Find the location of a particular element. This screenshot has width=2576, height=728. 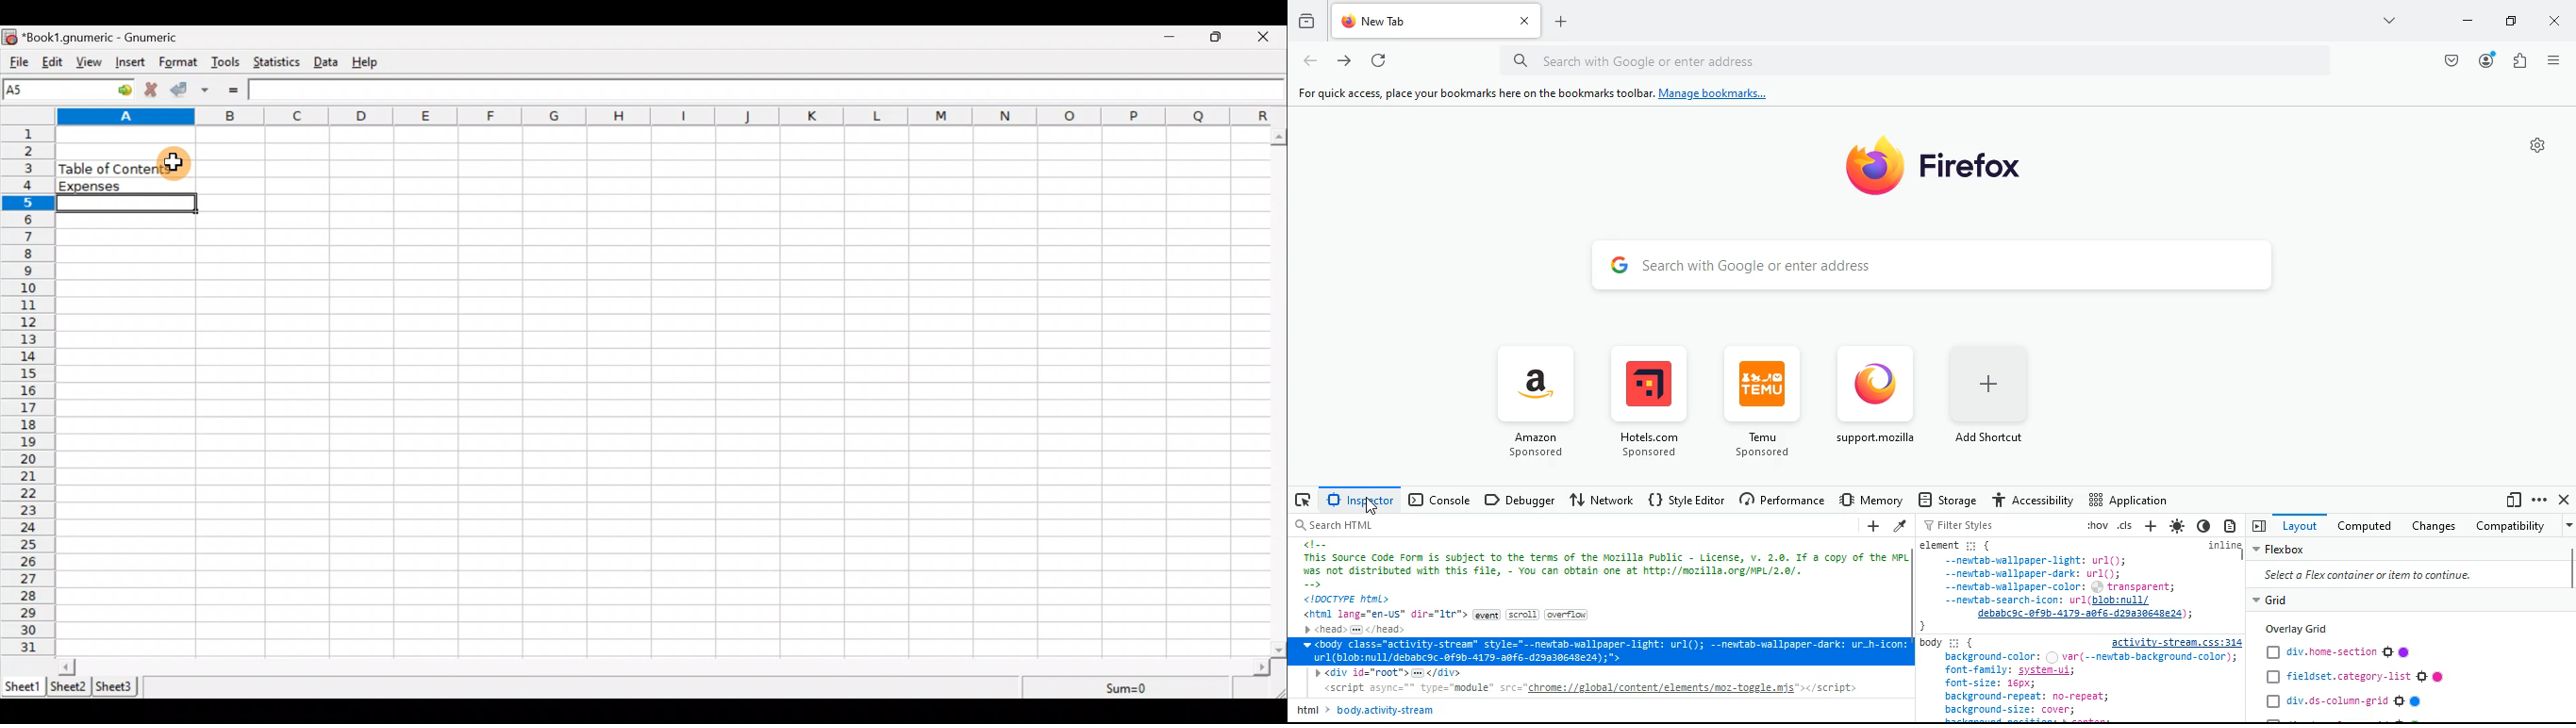

2nd bracket is located at coordinates (1989, 545).